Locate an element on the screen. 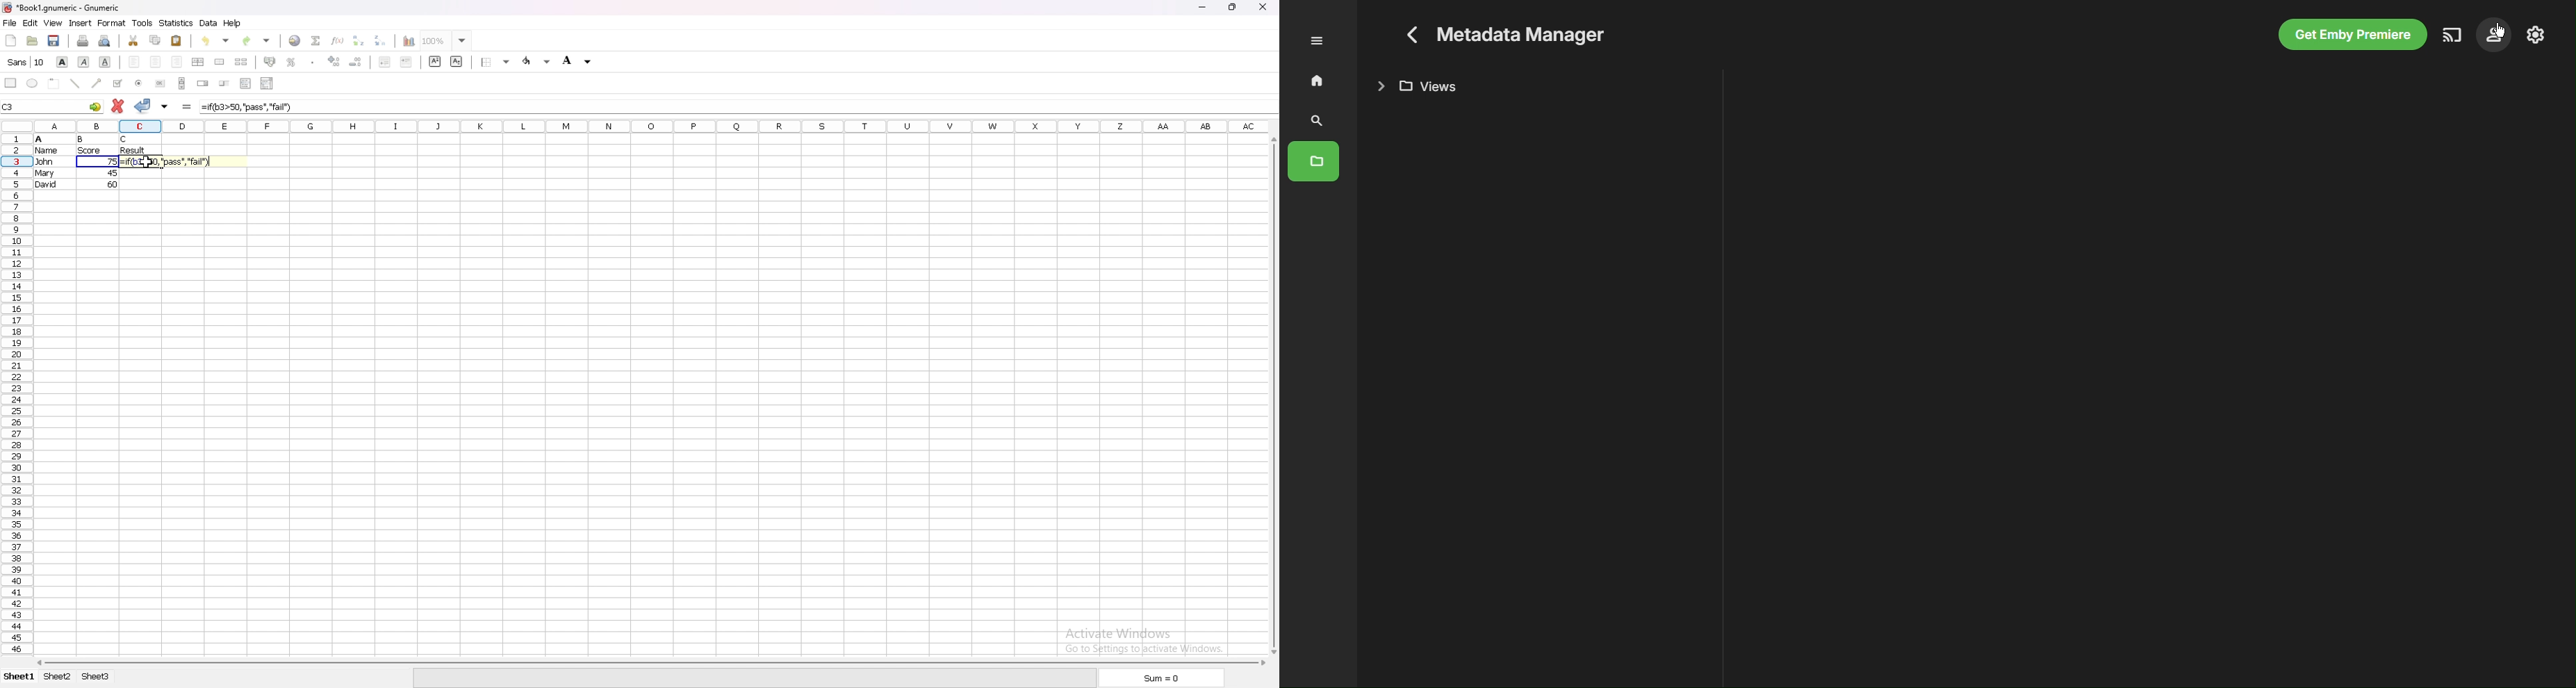  undo is located at coordinates (214, 42).